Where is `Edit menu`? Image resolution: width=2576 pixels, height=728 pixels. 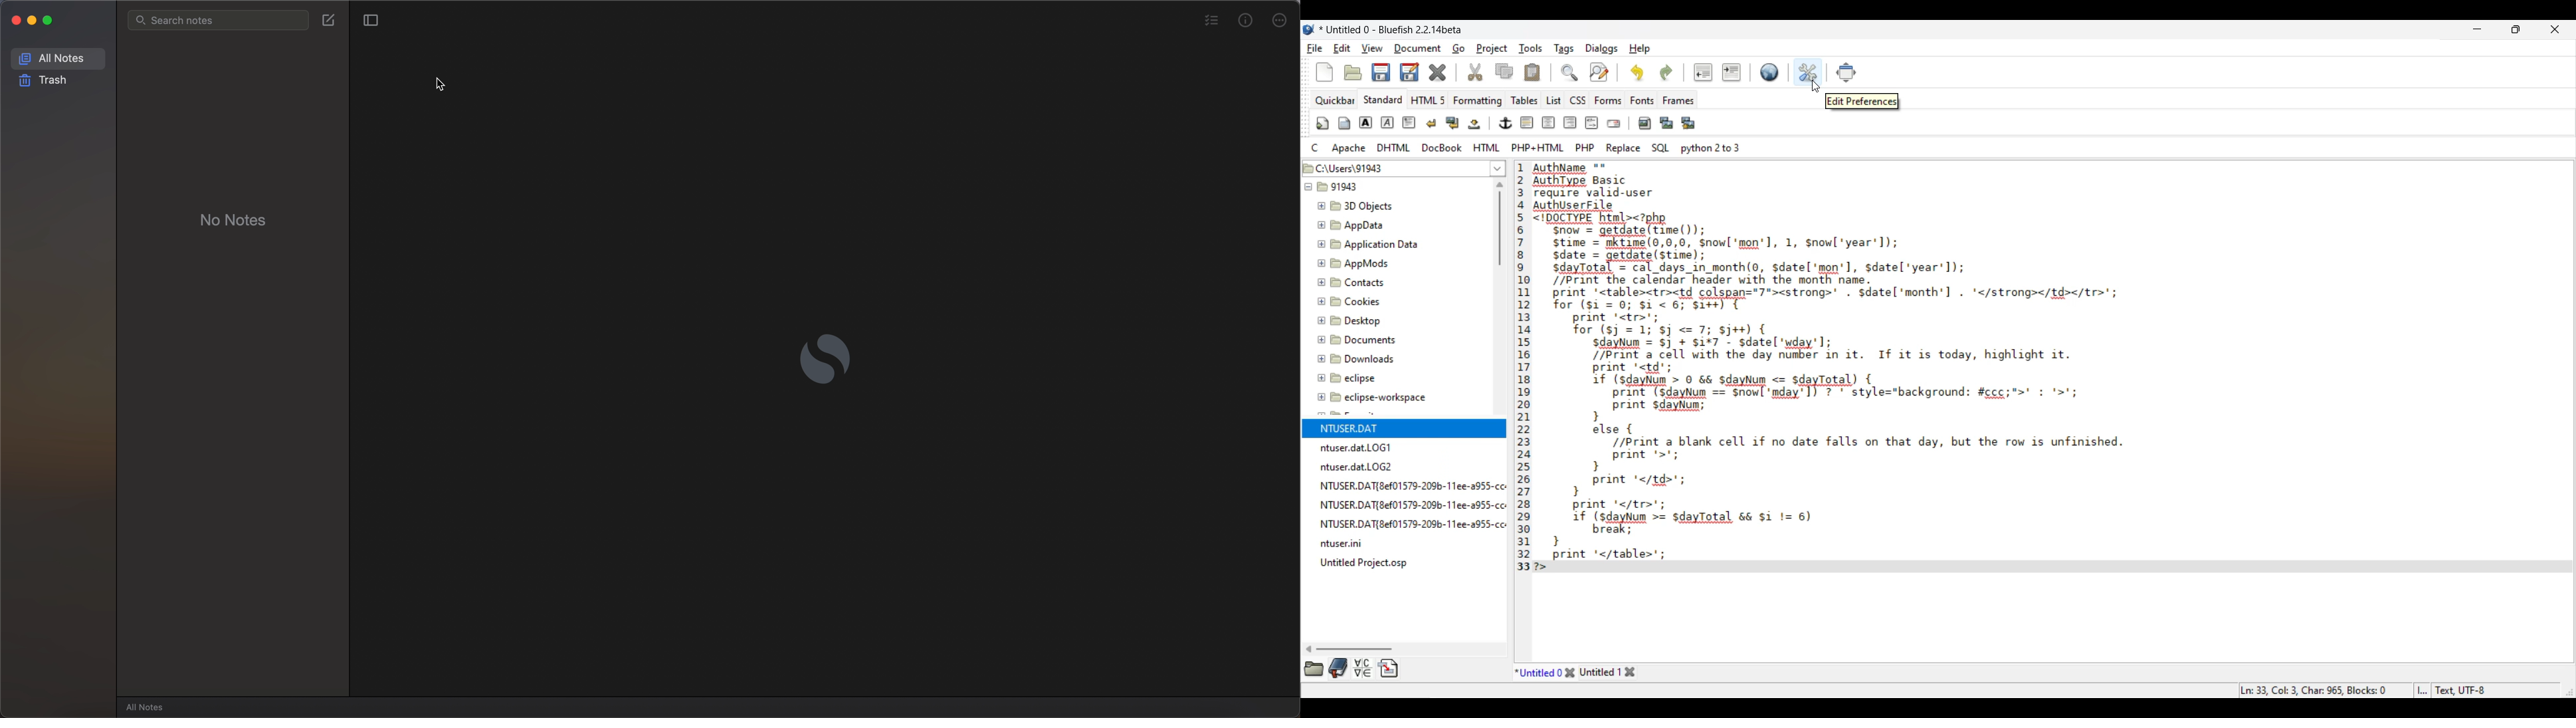
Edit menu is located at coordinates (1341, 49).